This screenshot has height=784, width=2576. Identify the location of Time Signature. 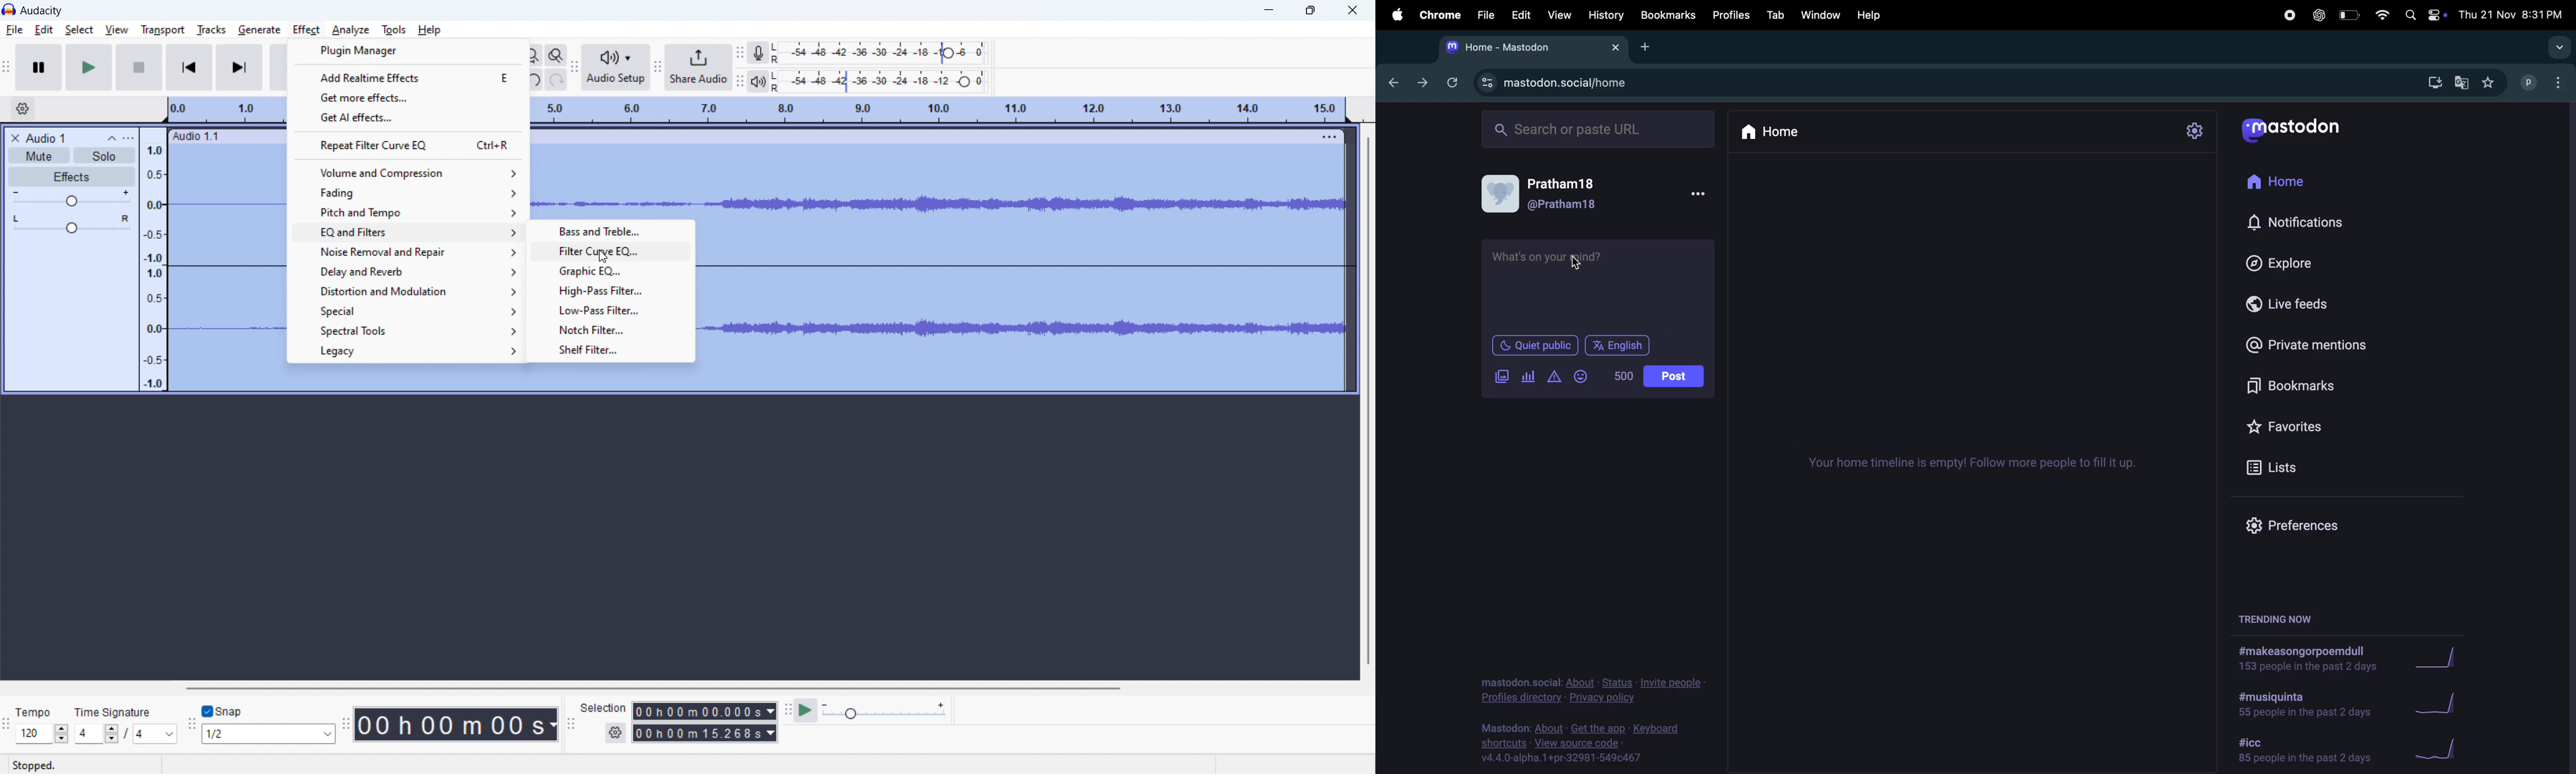
(115, 709).